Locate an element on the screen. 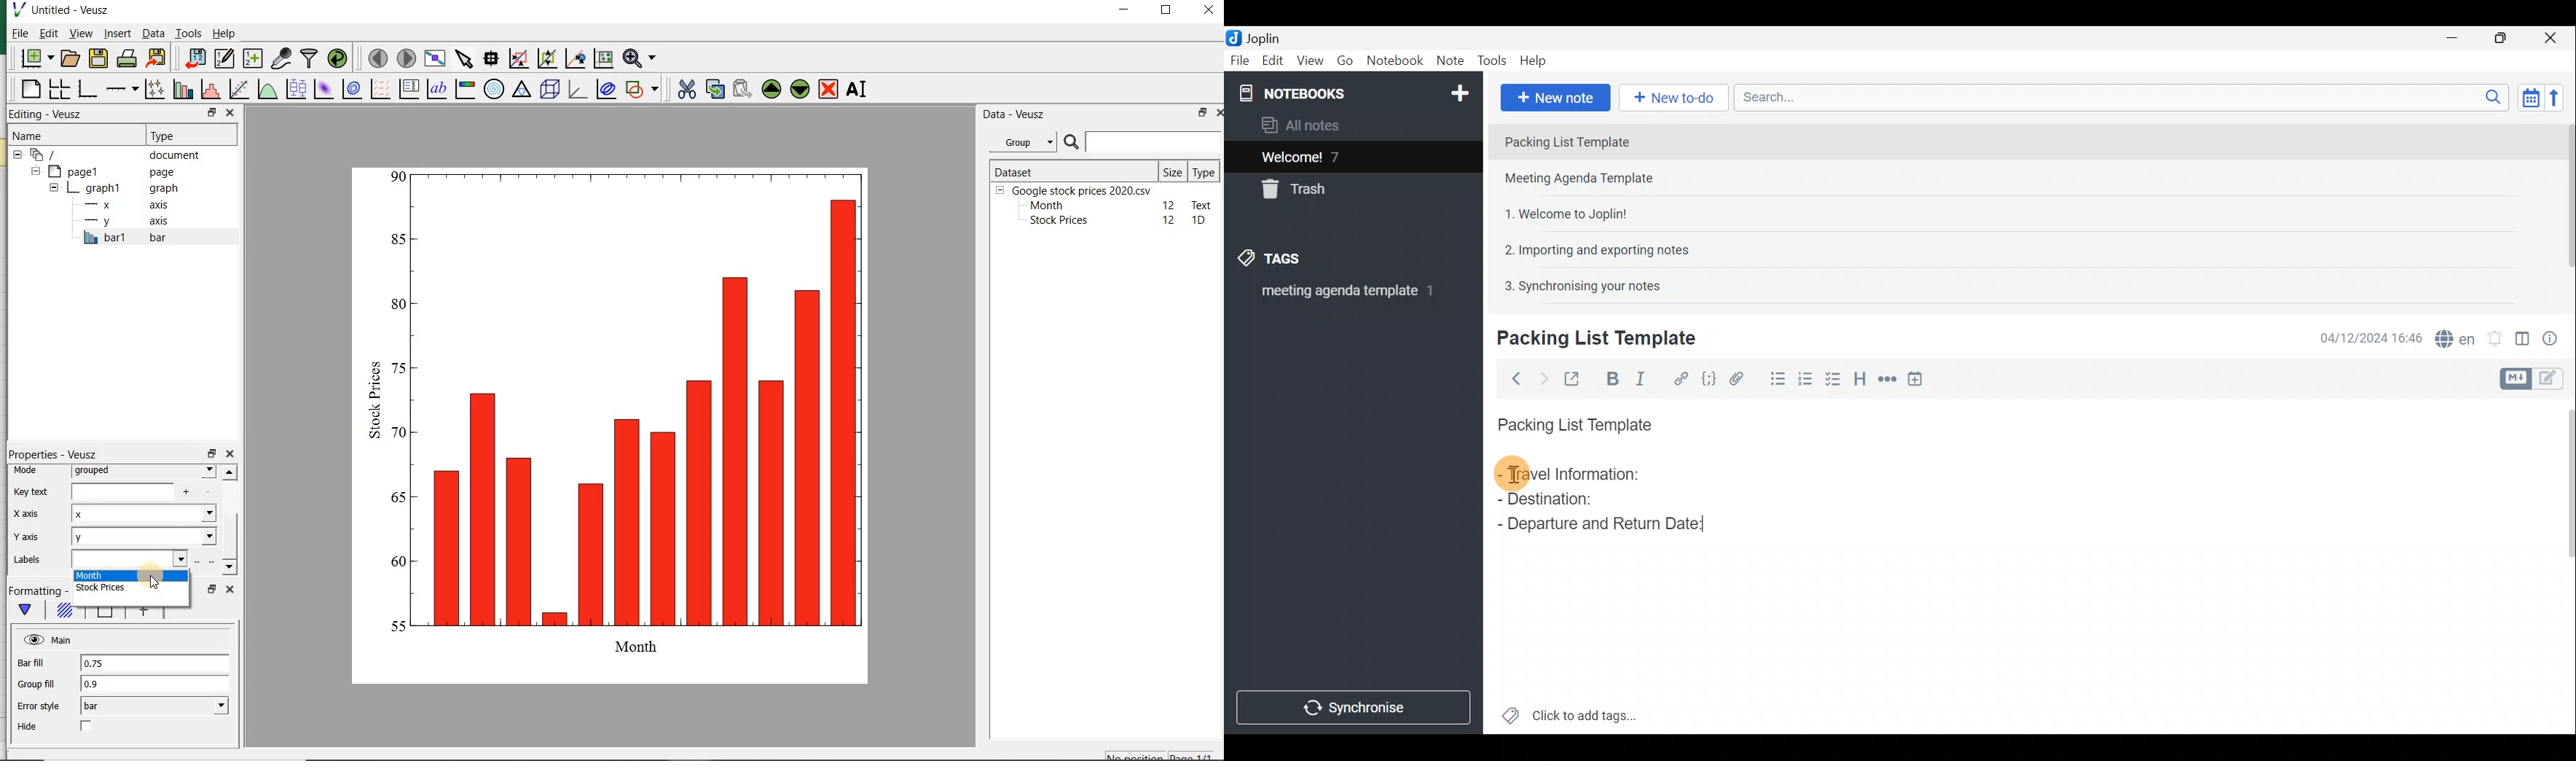 Image resolution: width=2576 pixels, height=784 pixels. Notebook is located at coordinates (1351, 92).